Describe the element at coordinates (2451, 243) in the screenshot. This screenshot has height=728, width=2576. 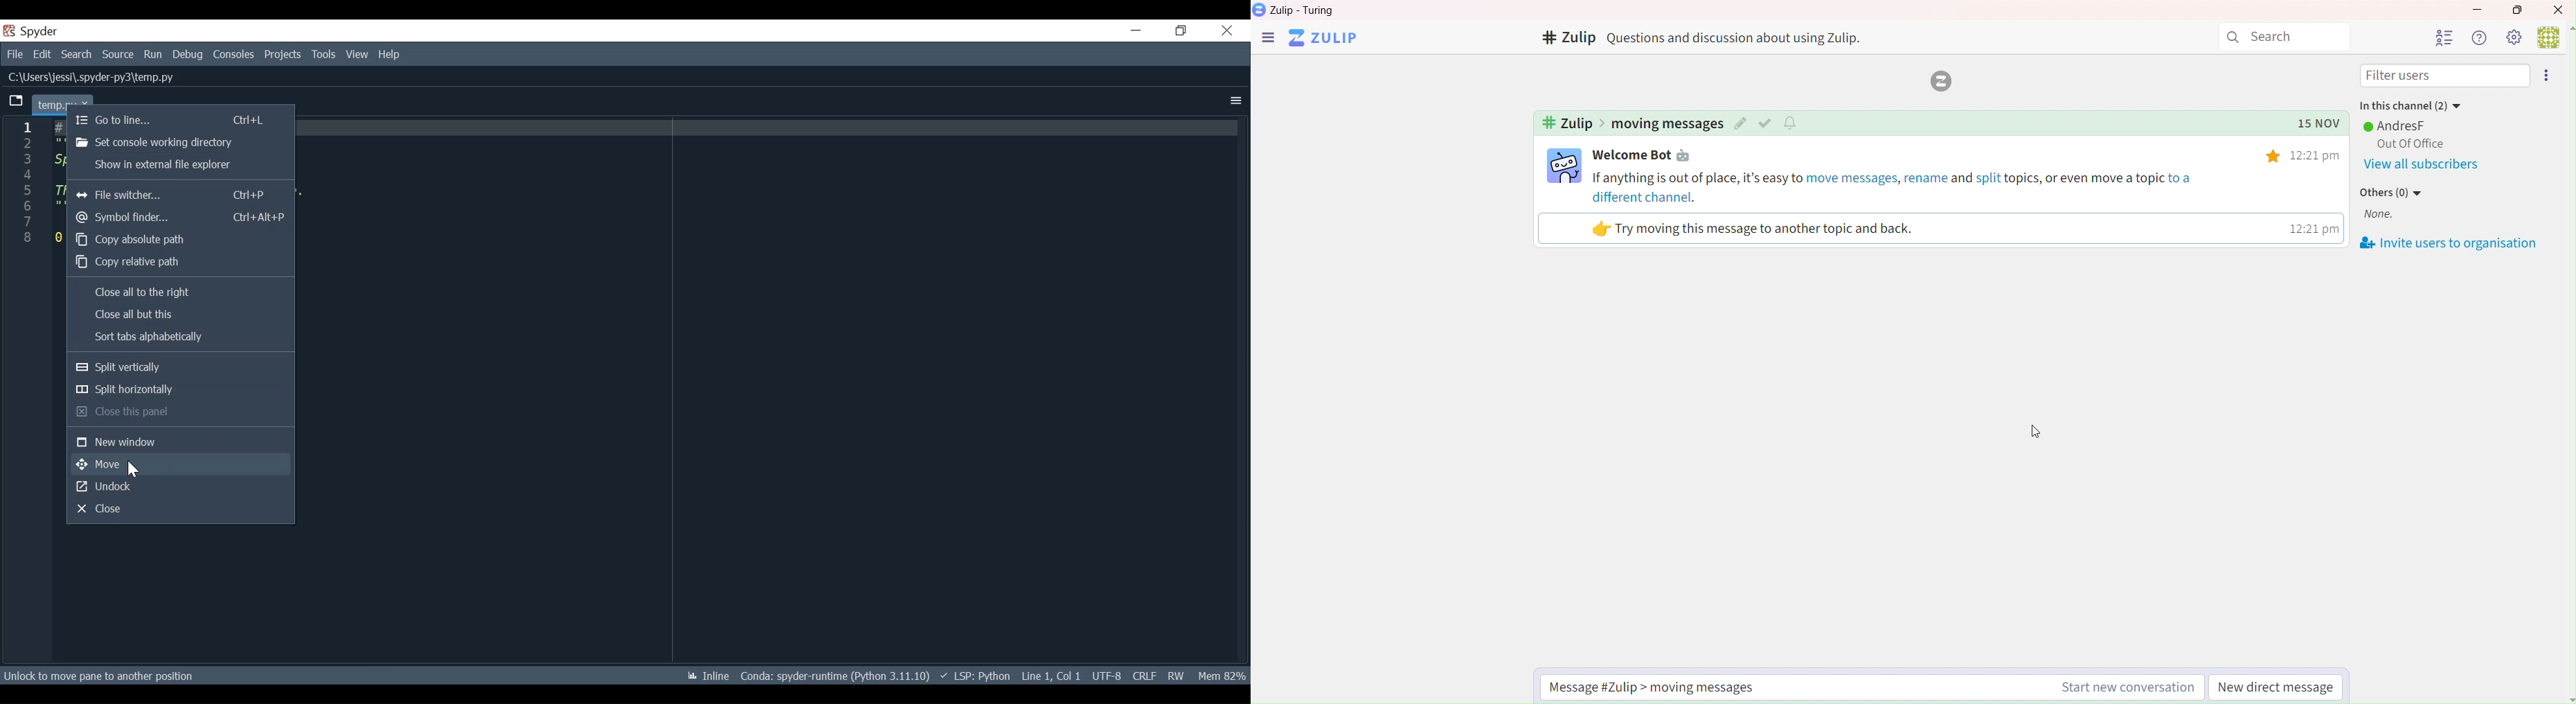
I see `Invite users to organization` at that location.